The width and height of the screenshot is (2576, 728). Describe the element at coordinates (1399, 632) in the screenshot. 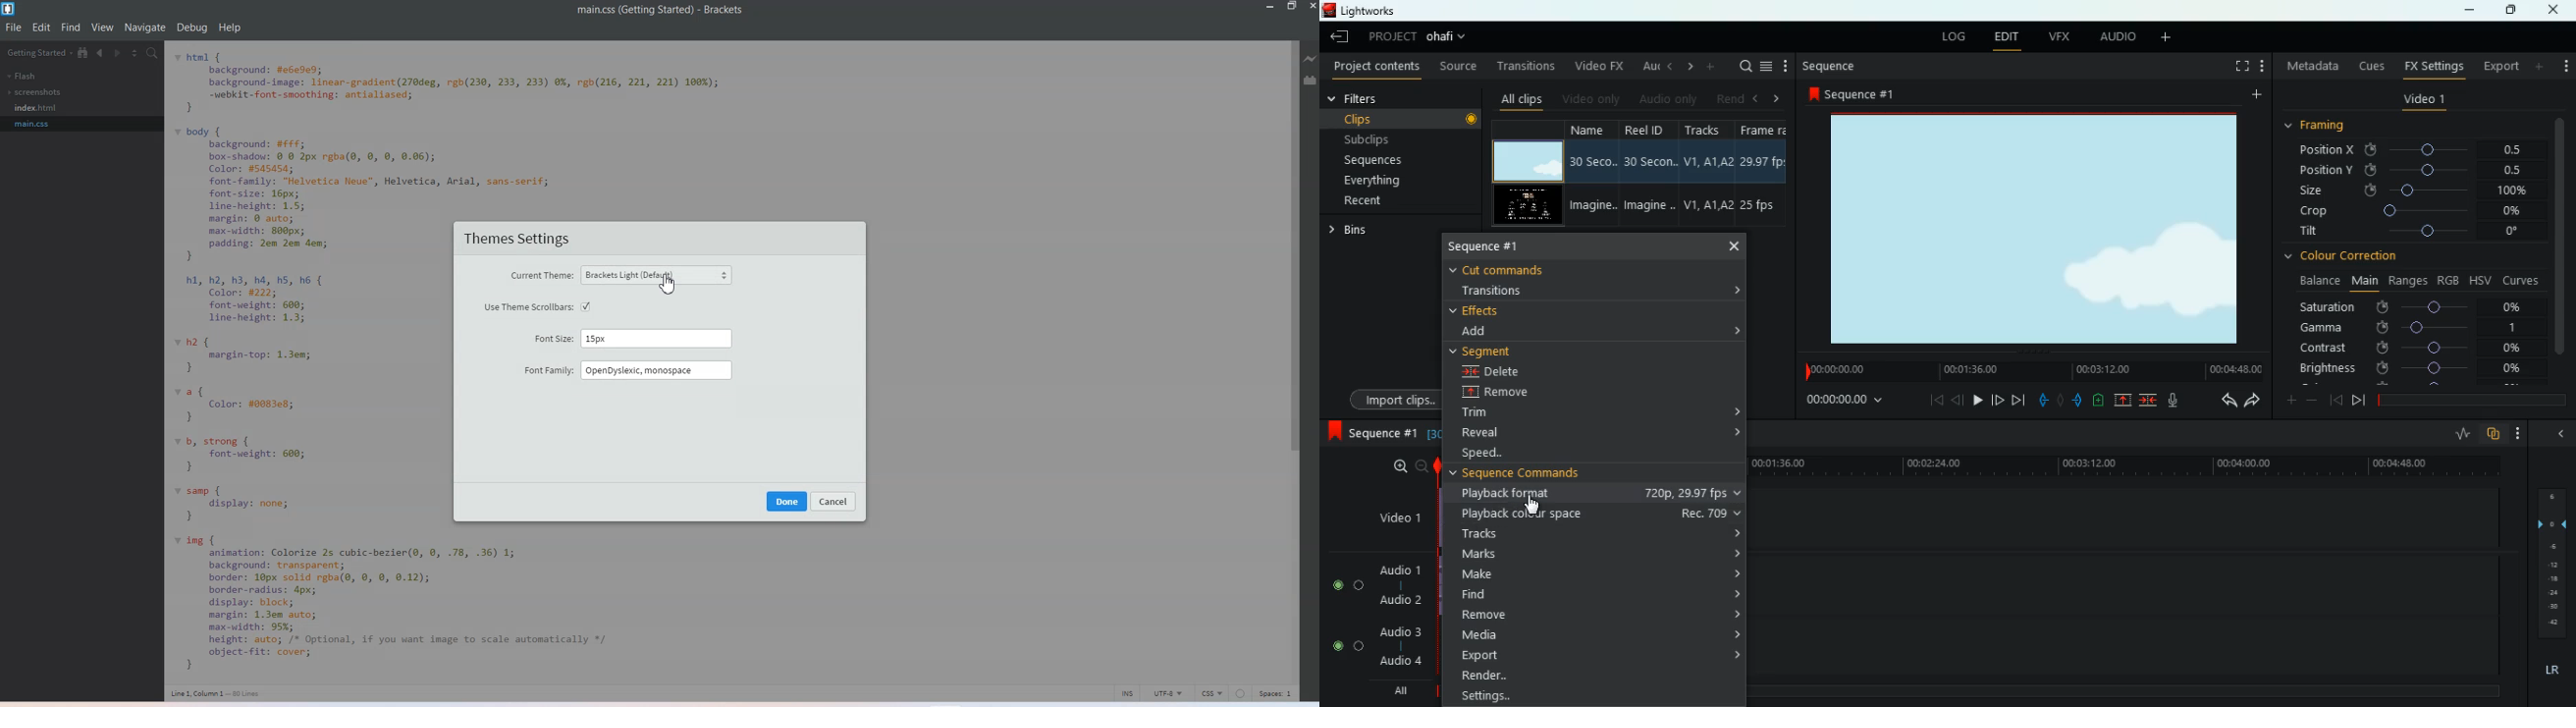

I see `audio 3` at that location.